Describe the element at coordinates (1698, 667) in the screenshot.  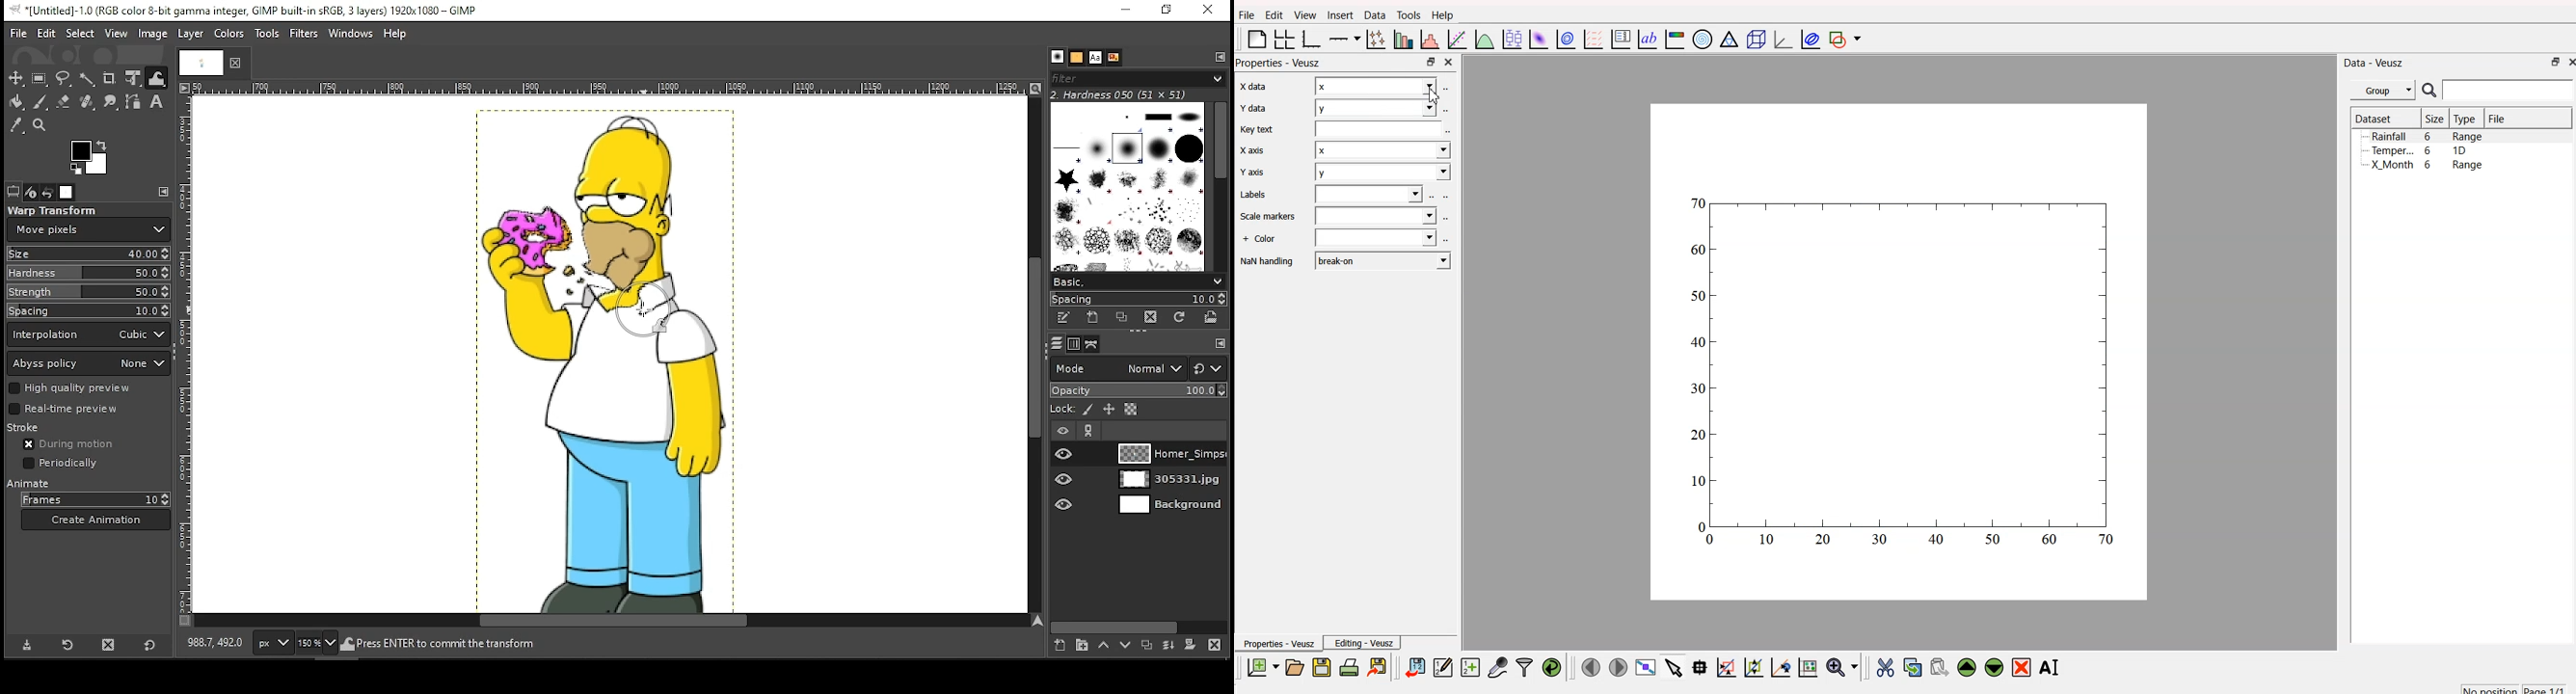
I see `read datapoint on graph` at that location.